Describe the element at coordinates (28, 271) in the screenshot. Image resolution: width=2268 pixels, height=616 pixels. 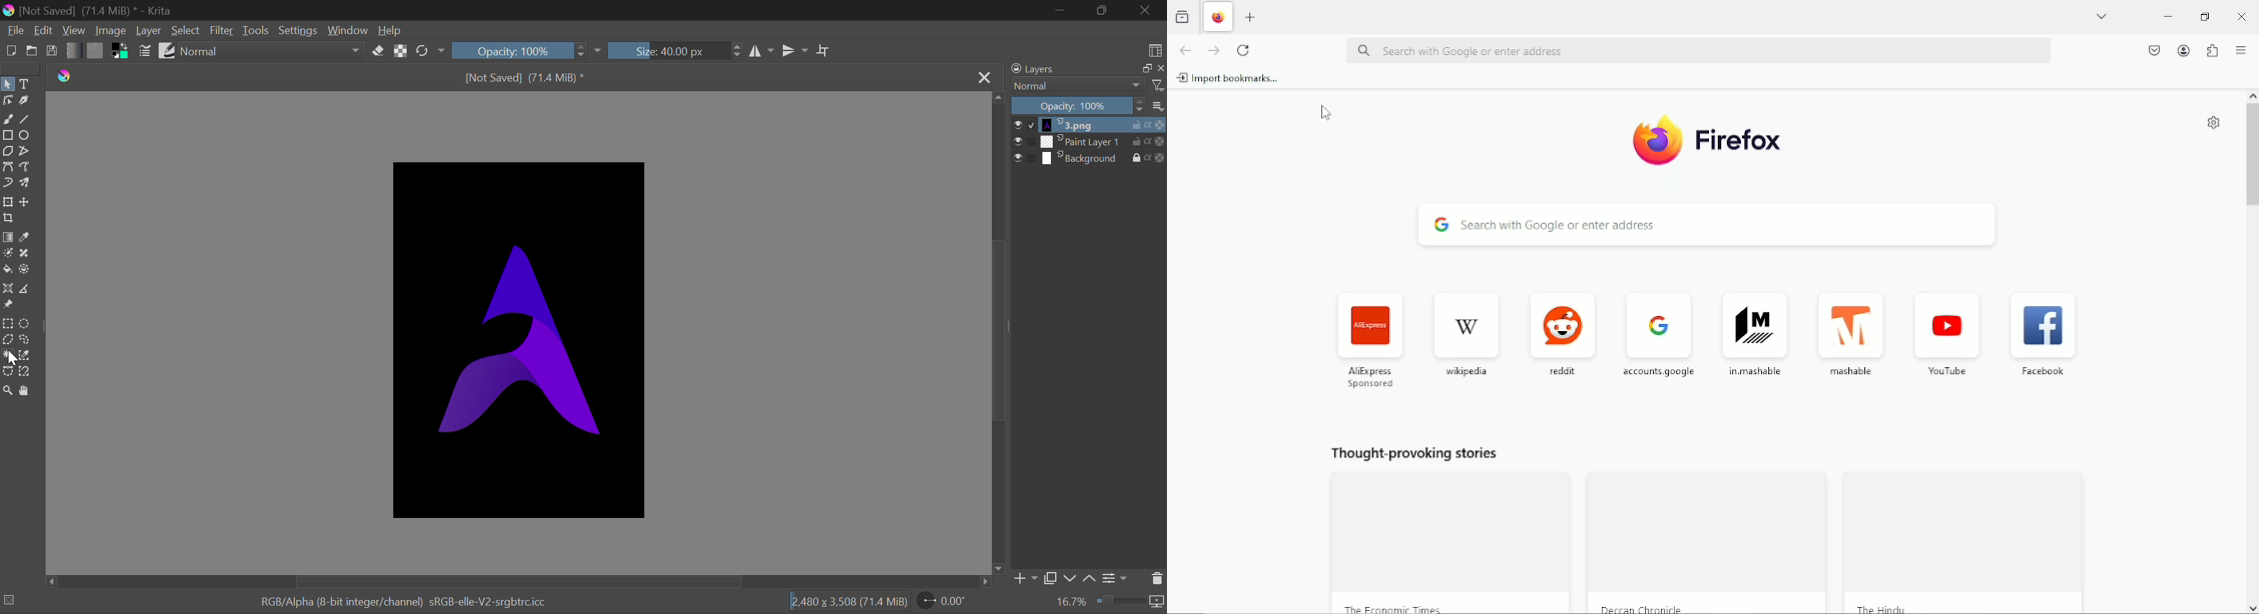
I see `Enclose and Fill` at that location.